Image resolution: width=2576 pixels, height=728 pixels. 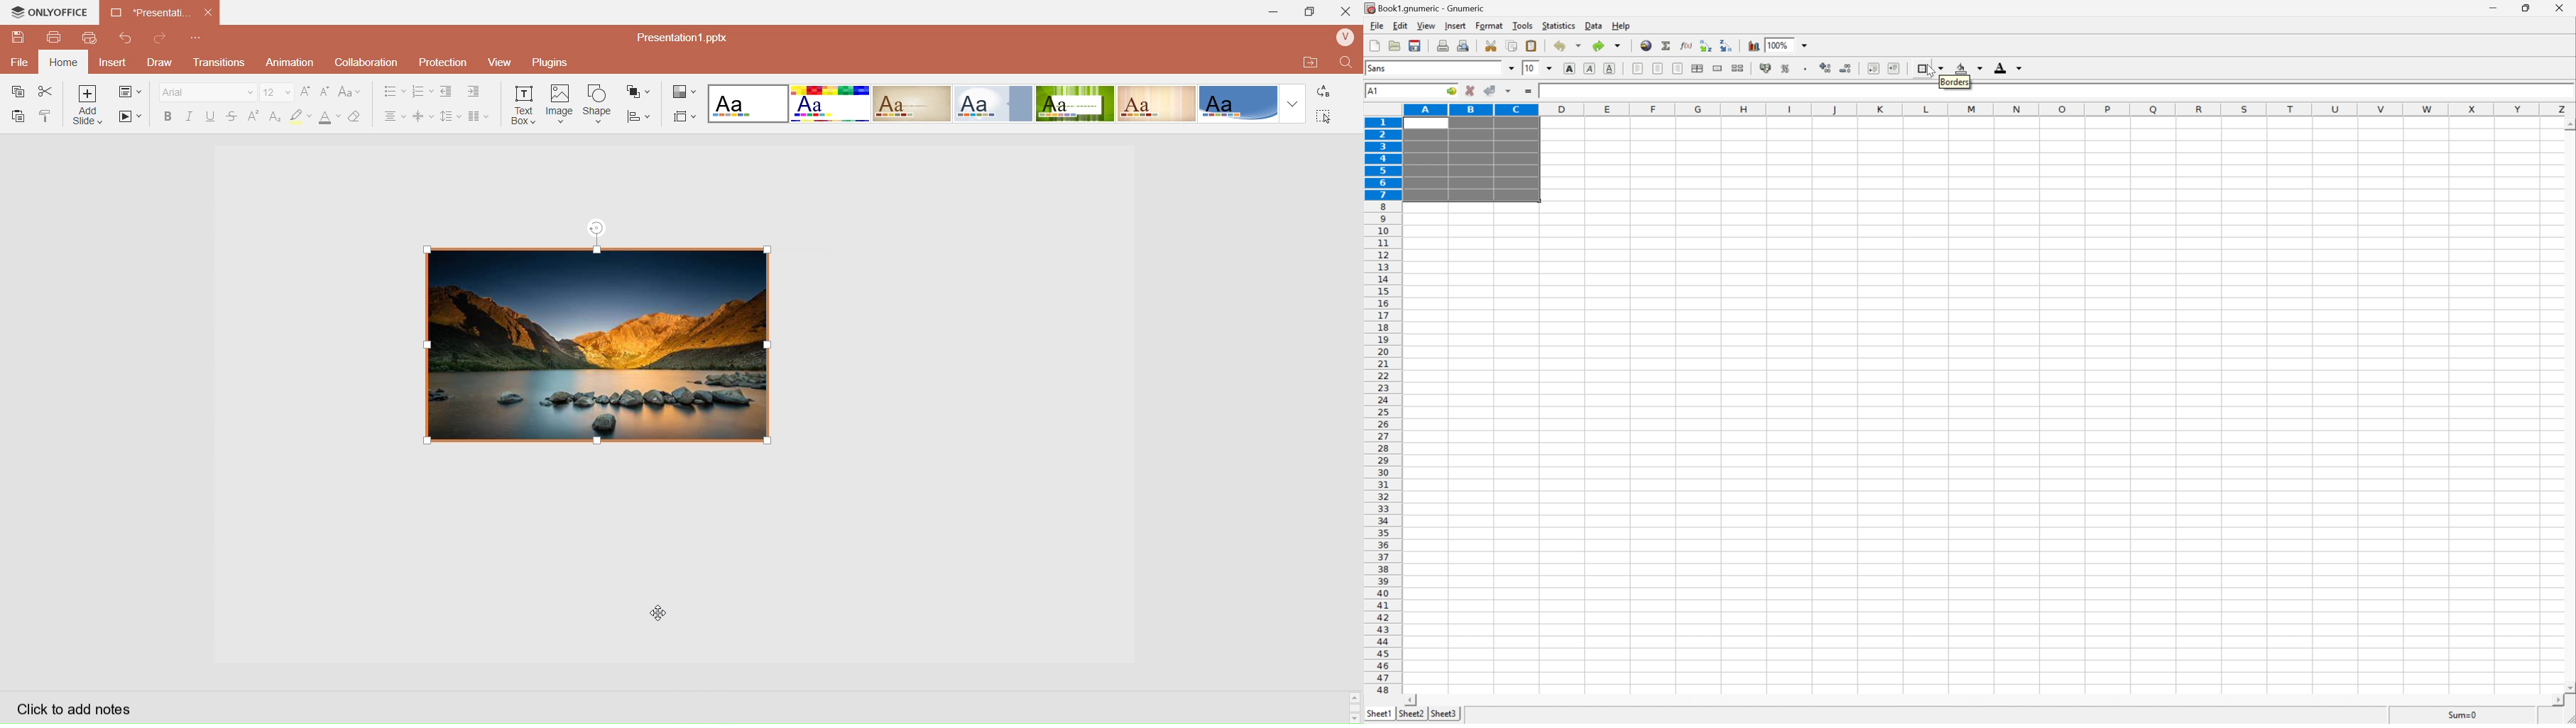 What do you see at coordinates (1539, 69) in the screenshot?
I see `Font size 10` at bounding box center [1539, 69].